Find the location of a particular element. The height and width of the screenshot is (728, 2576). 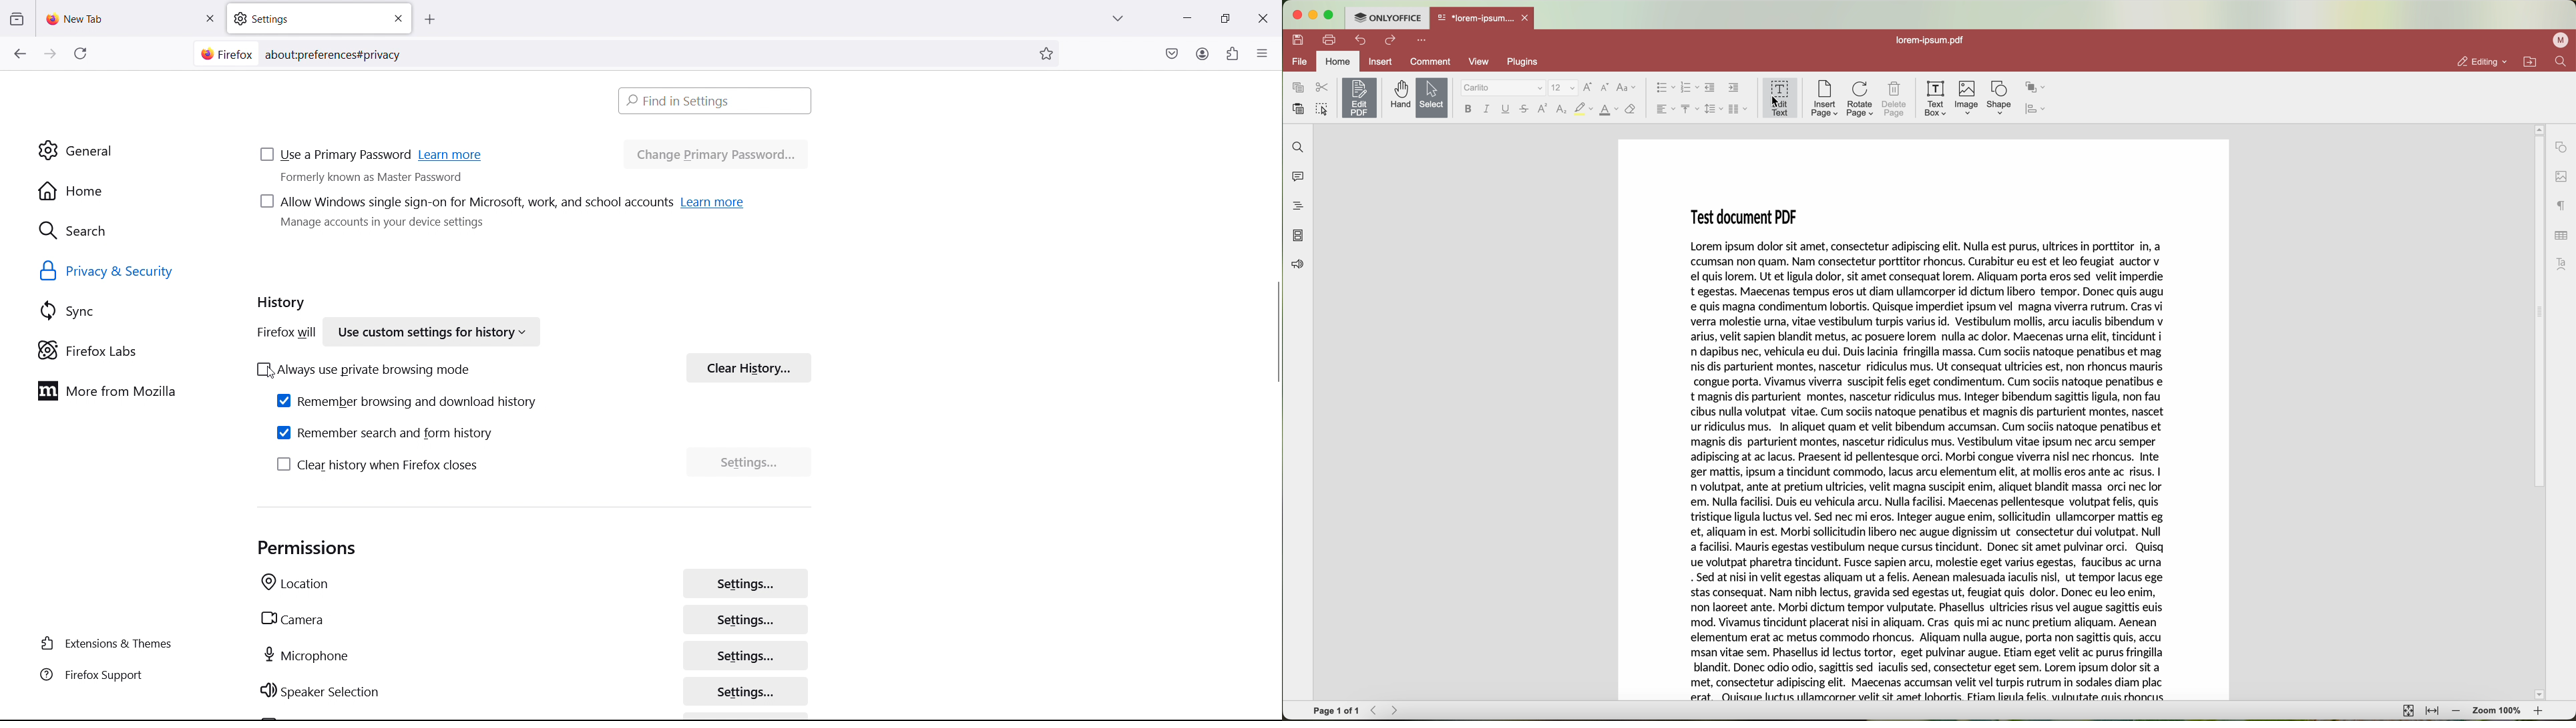

edit PDF is located at coordinates (1359, 98).